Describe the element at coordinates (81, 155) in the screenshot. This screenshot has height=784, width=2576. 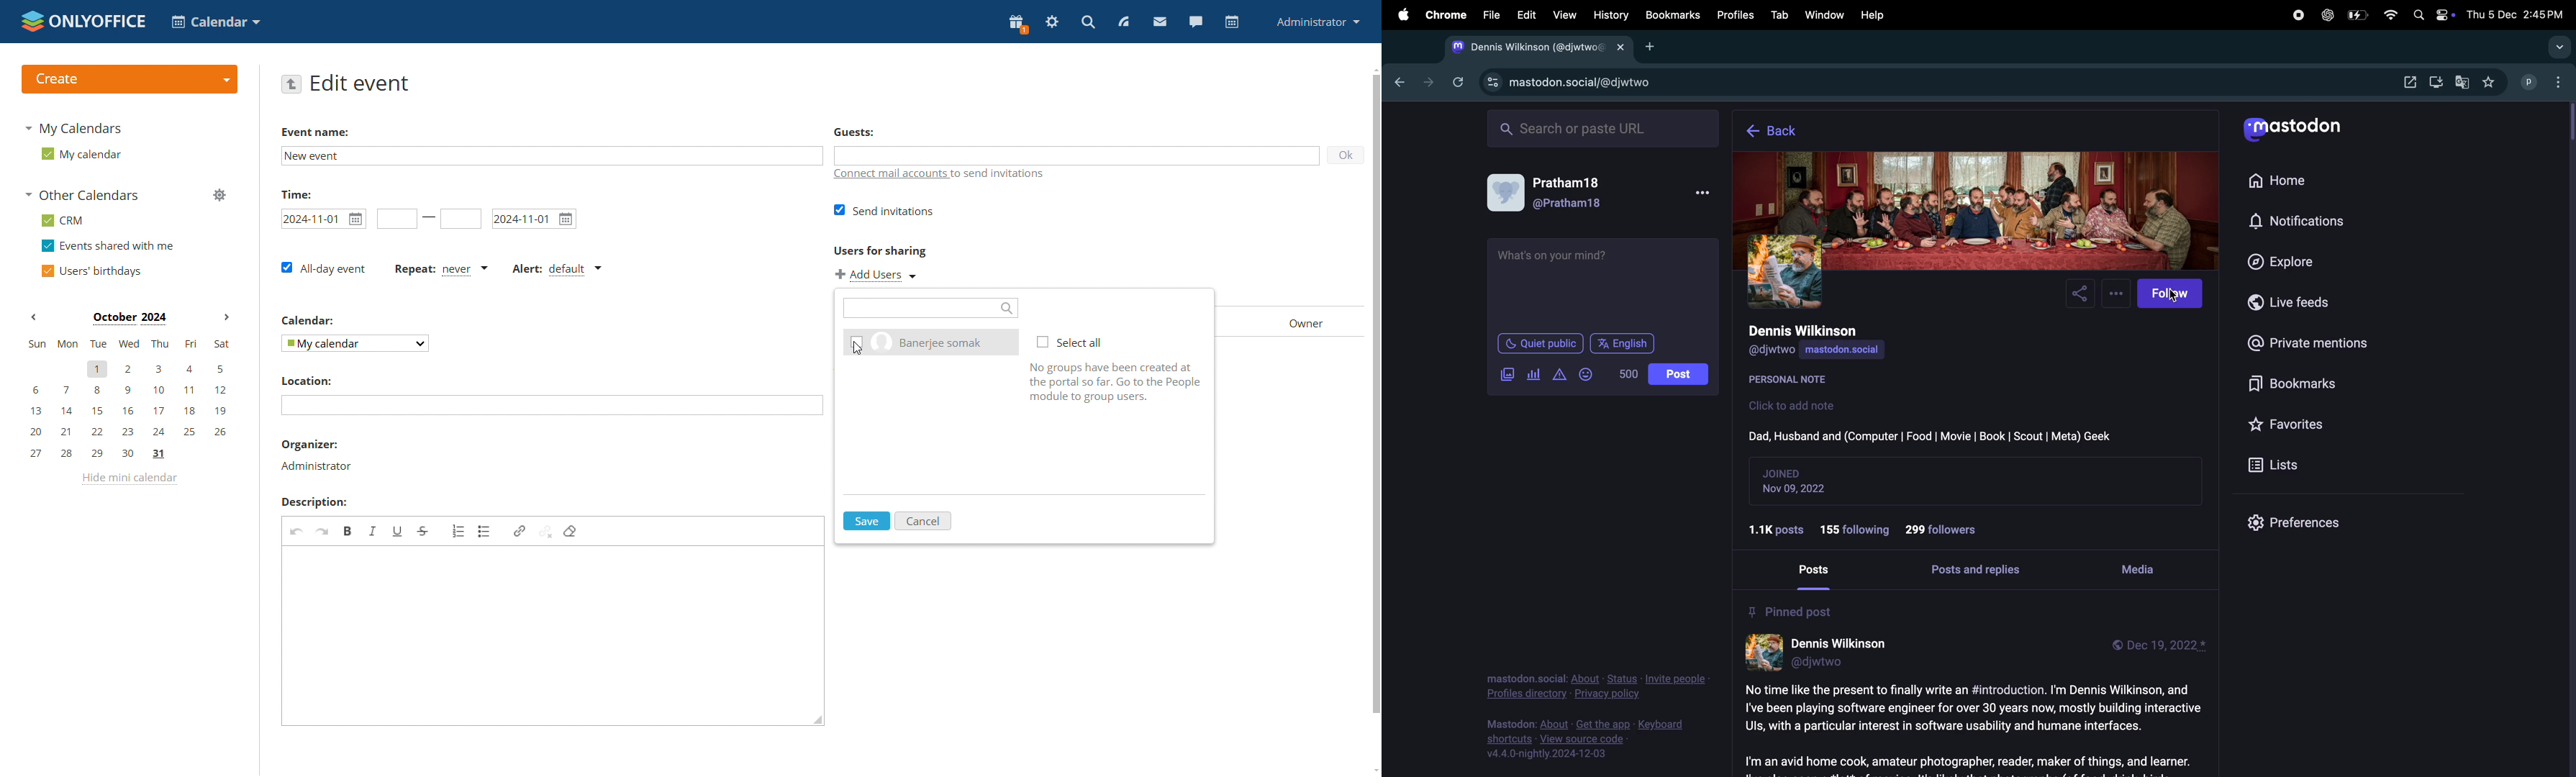
I see `my calendar` at that location.